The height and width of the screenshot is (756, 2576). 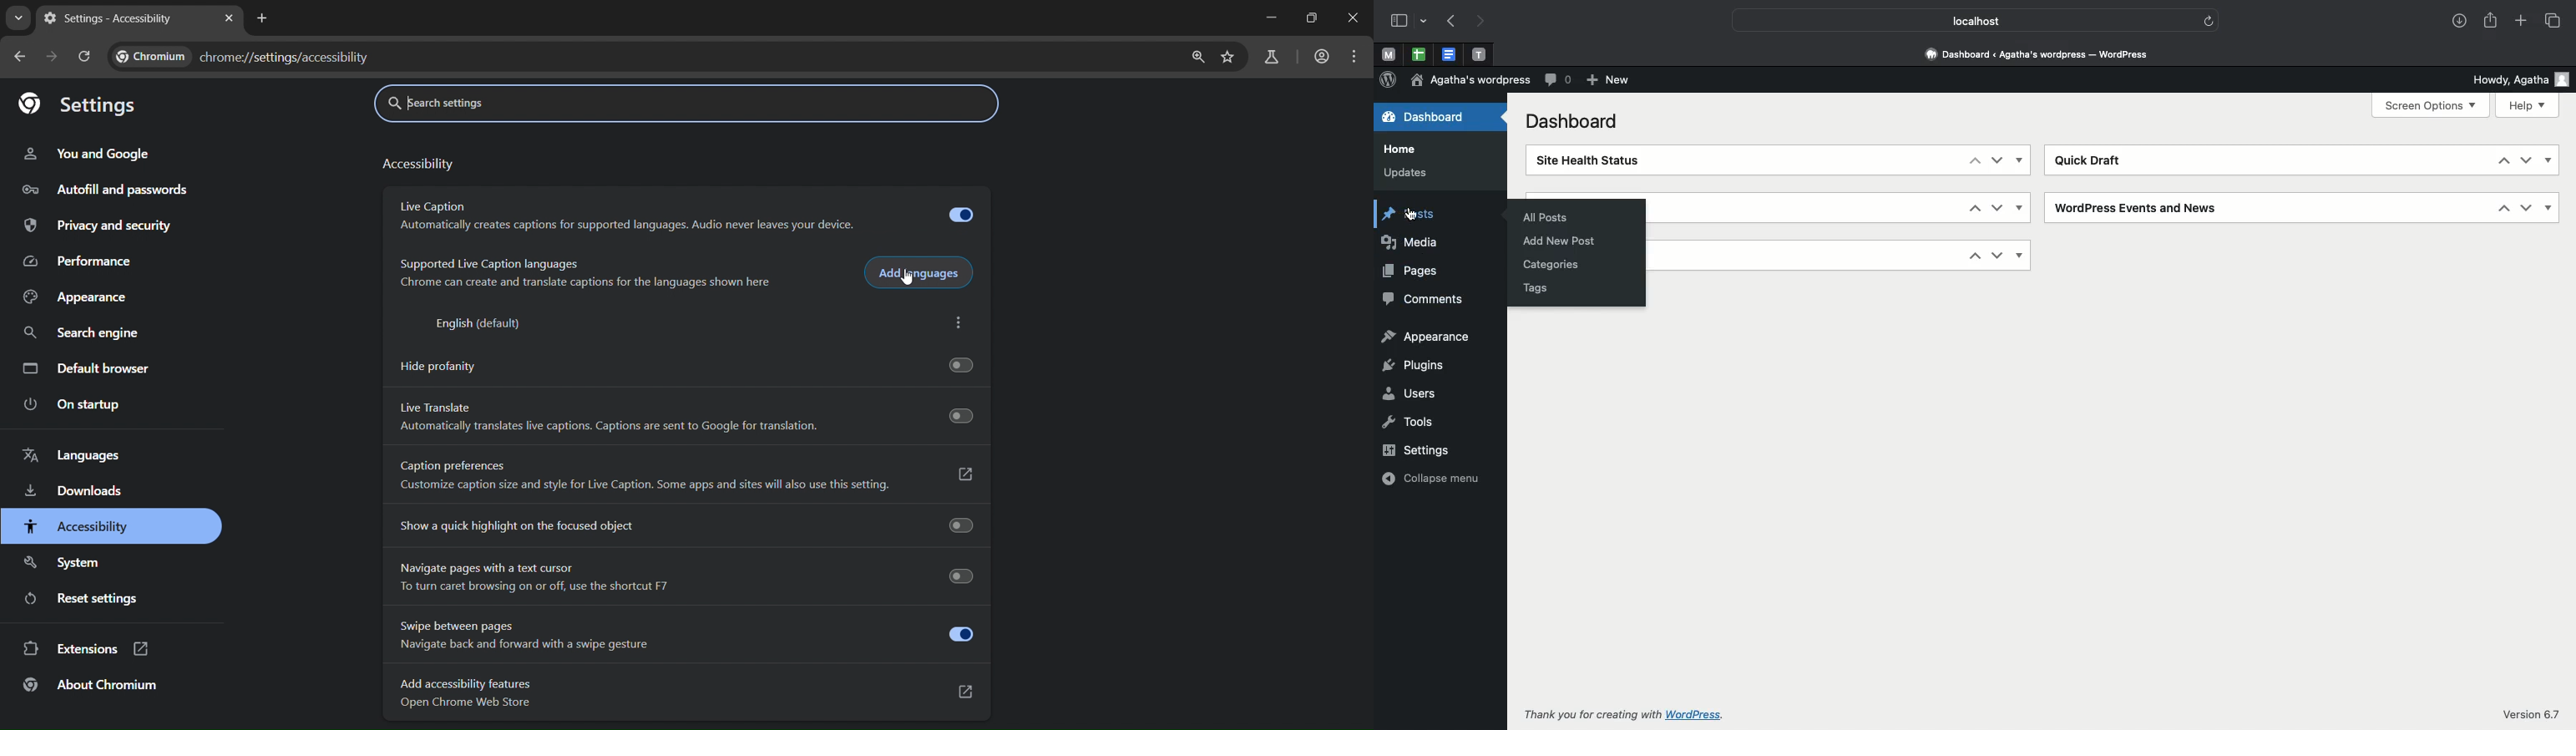 What do you see at coordinates (2139, 208) in the screenshot?
I see `Wordpress events and news` at bounding box center [2139, 208].